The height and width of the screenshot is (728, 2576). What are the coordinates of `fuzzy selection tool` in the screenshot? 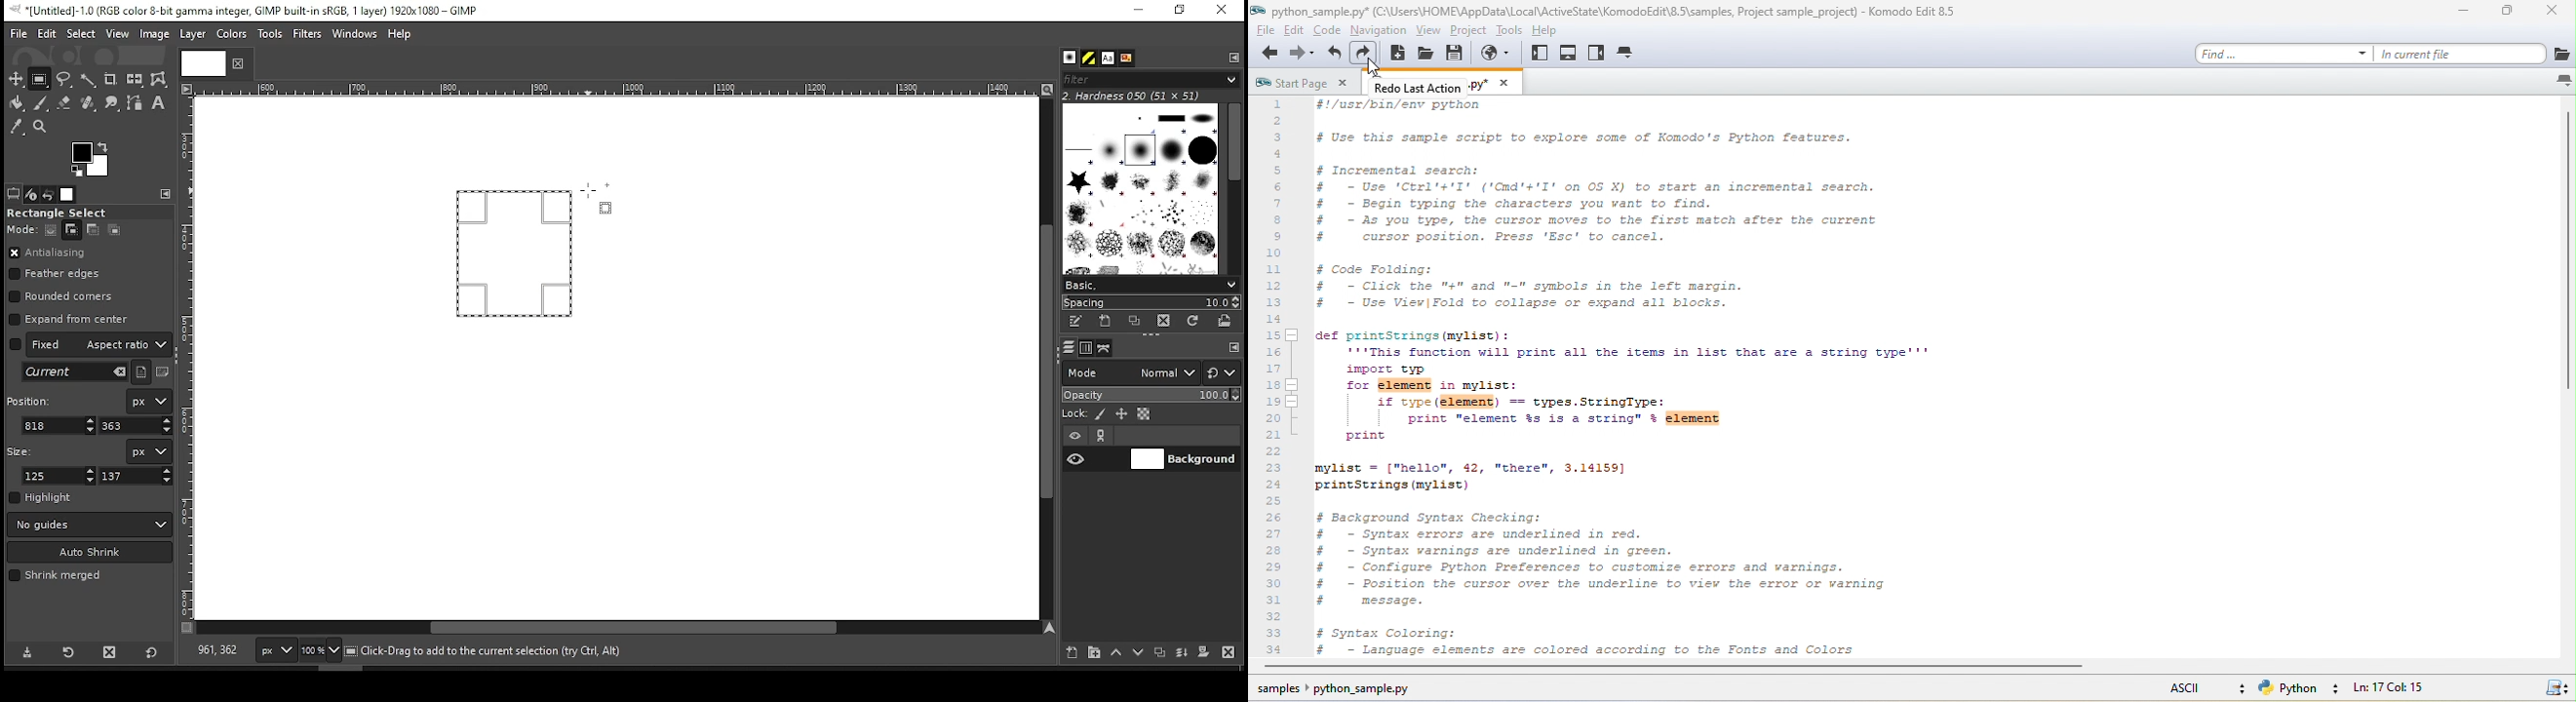 It's located at (89, 80).